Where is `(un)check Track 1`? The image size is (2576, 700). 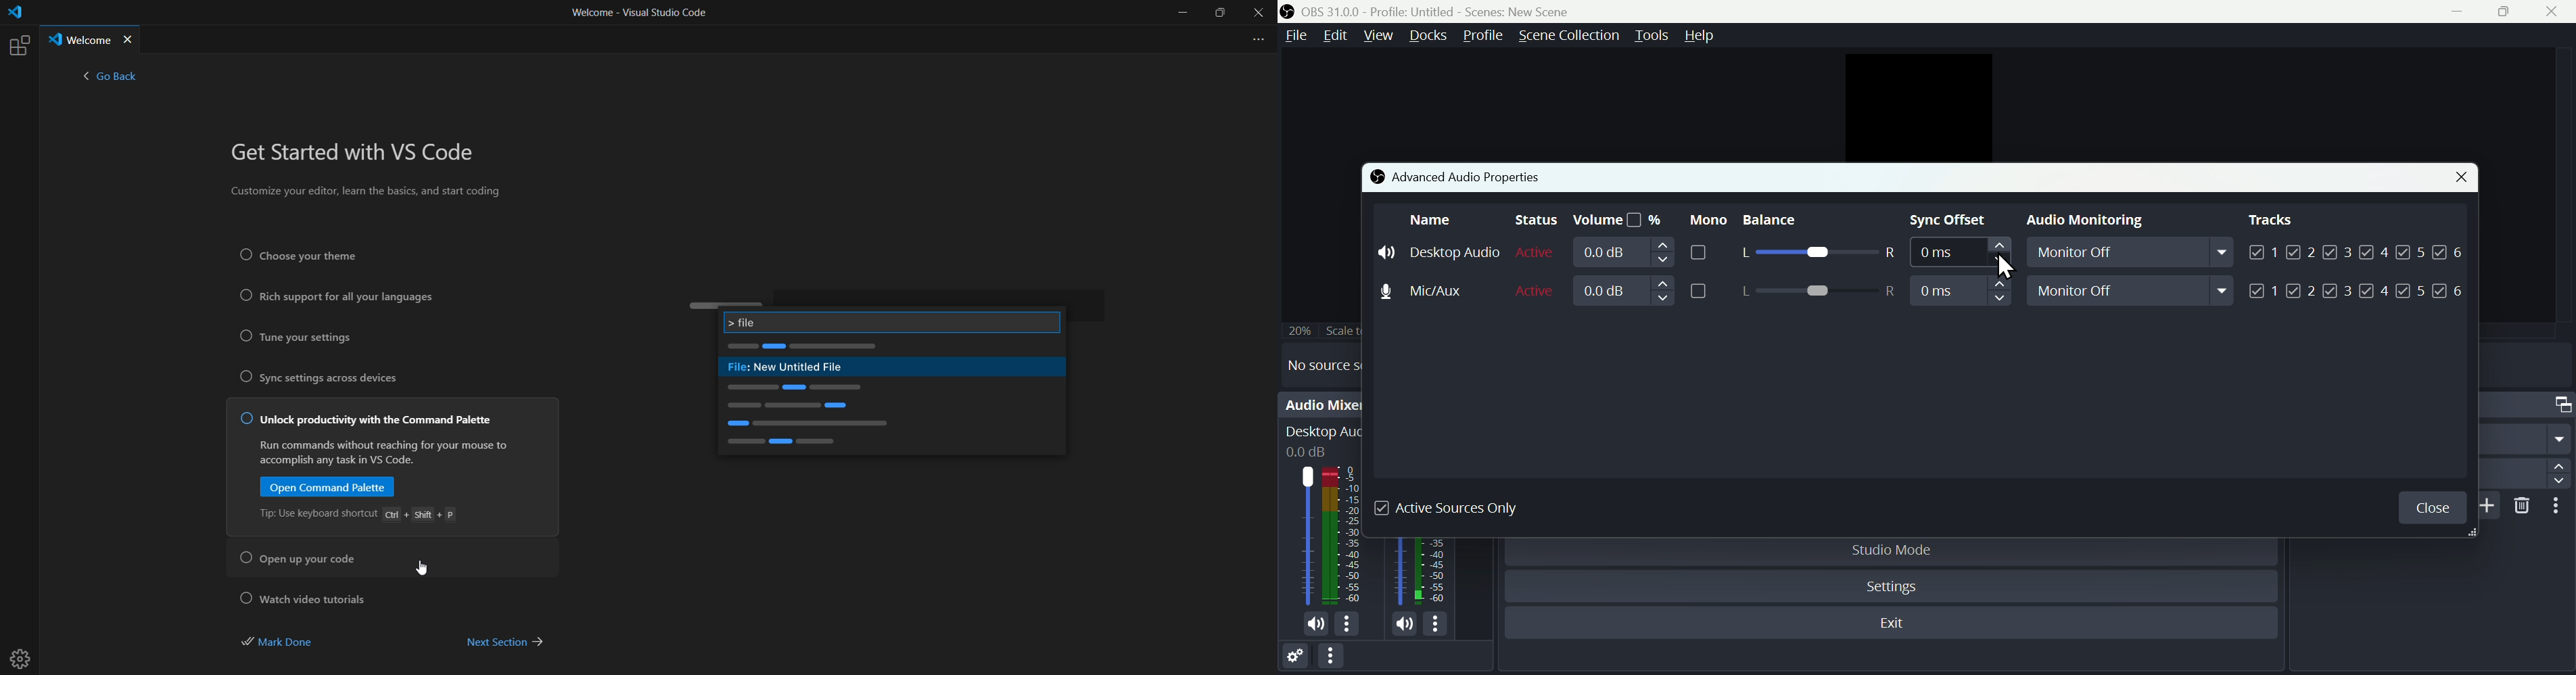 (un)check Track 1 is located at coordinates (2262, 251).